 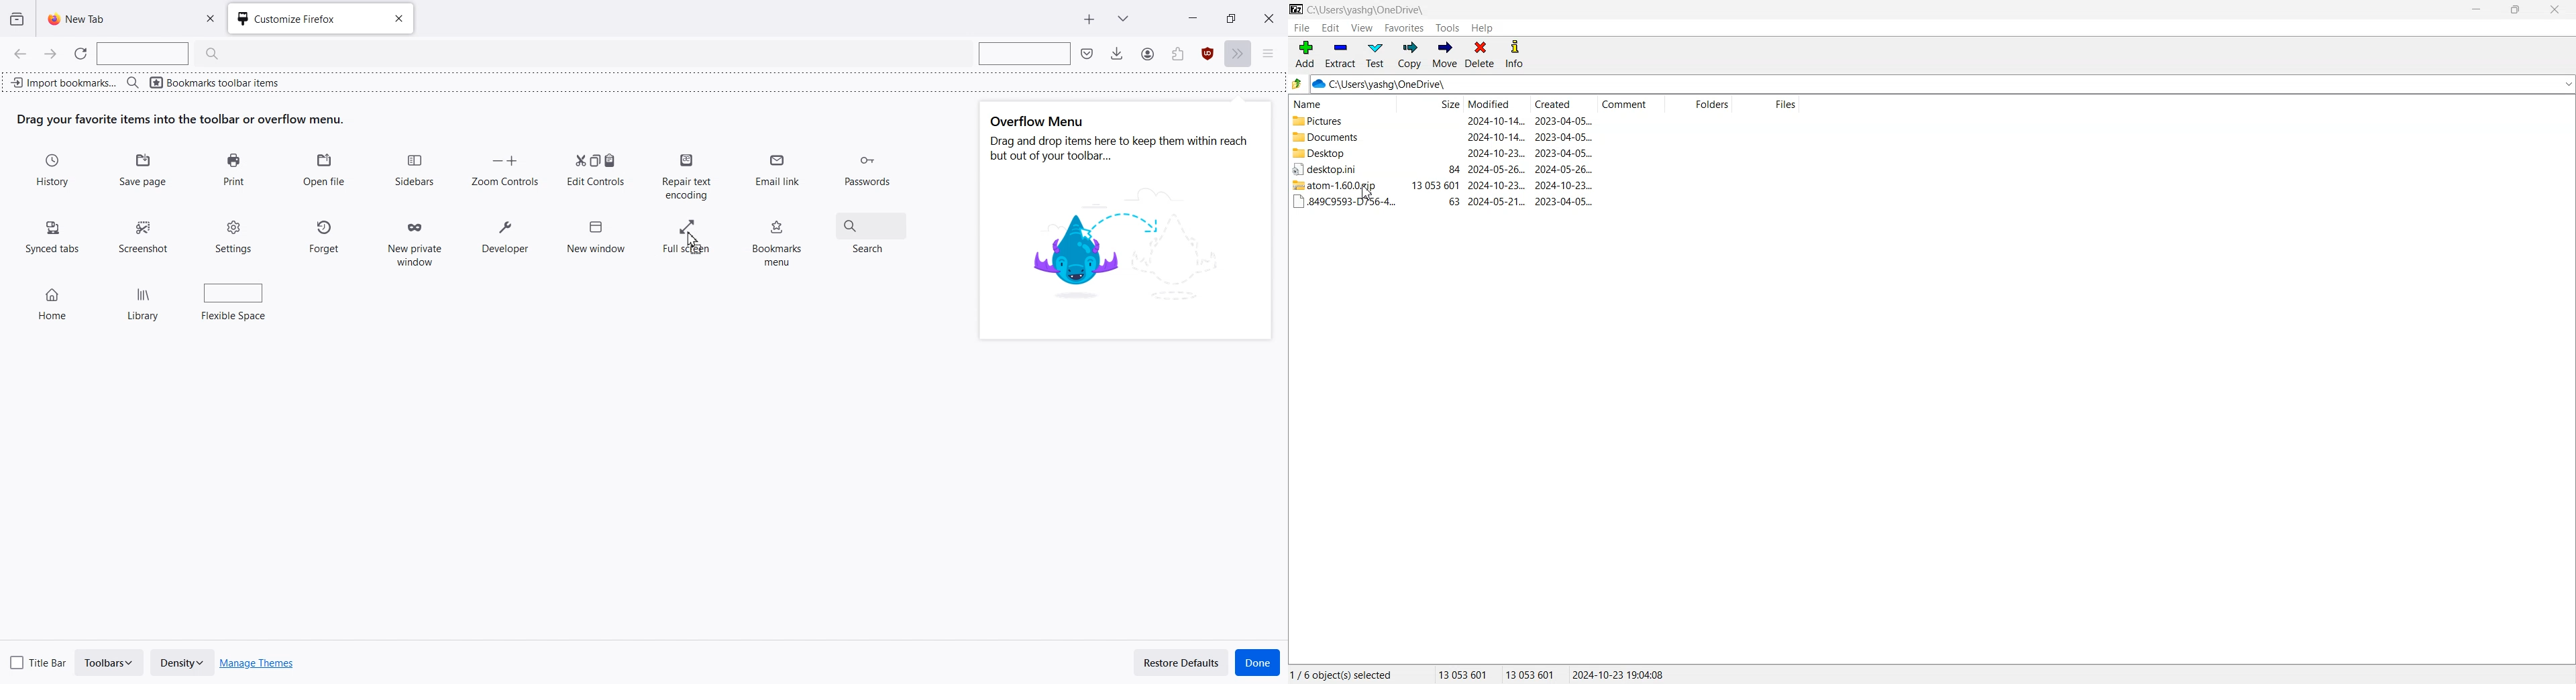 What do you see at coordinates (52, 54) in the screenshot?
I see `Go Forward one page ` at bounding box center [52, 54].